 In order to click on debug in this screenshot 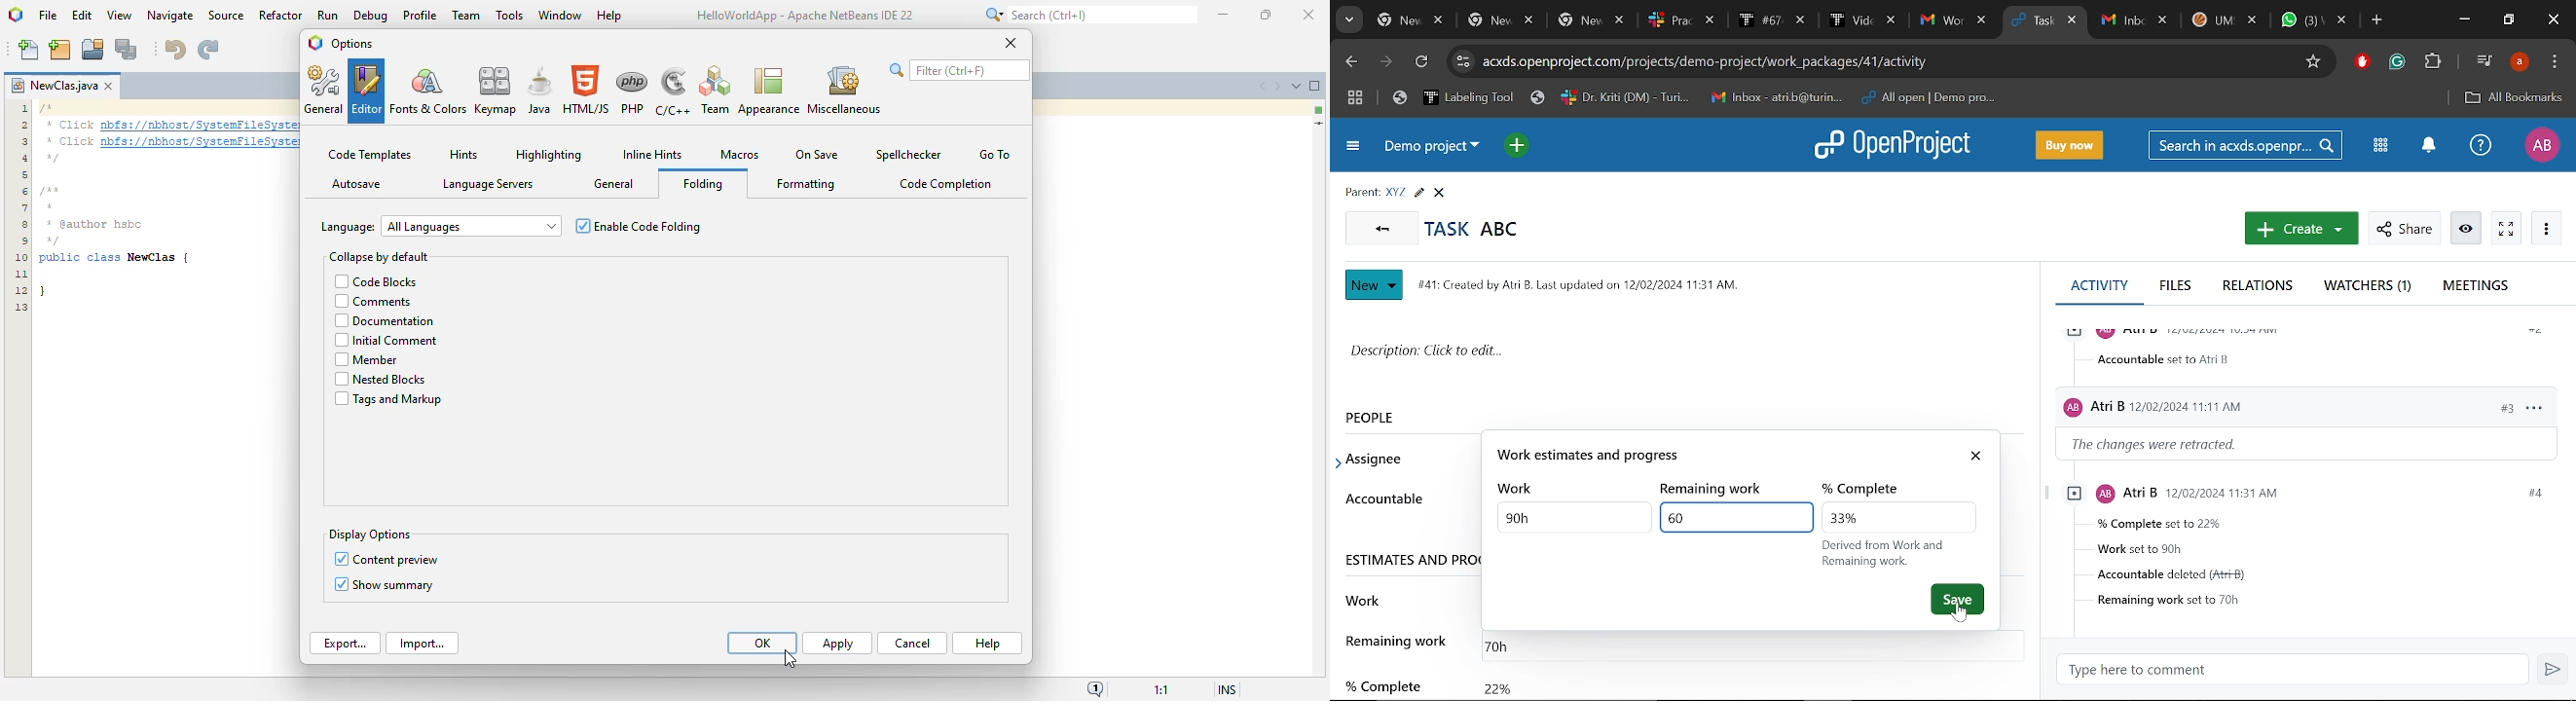, I will do `click(372, 15)`.